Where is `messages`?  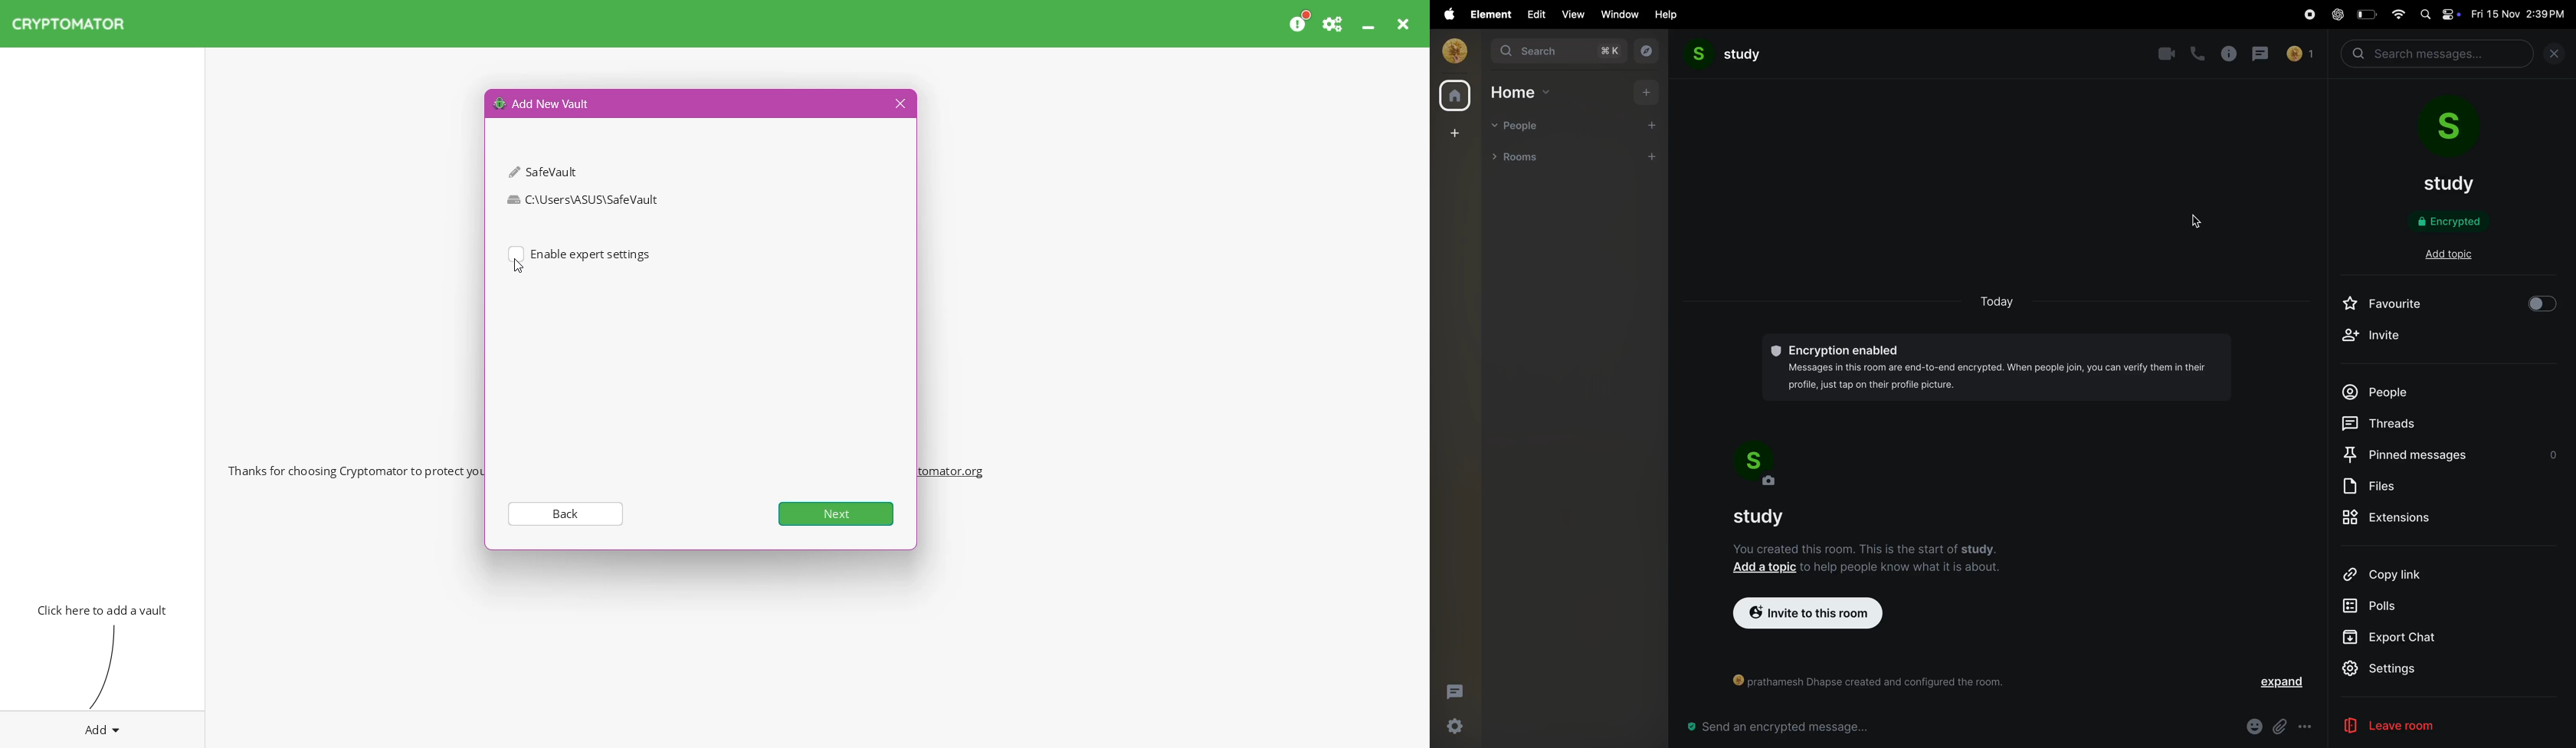
messages is located at coordinates (2264, 54).